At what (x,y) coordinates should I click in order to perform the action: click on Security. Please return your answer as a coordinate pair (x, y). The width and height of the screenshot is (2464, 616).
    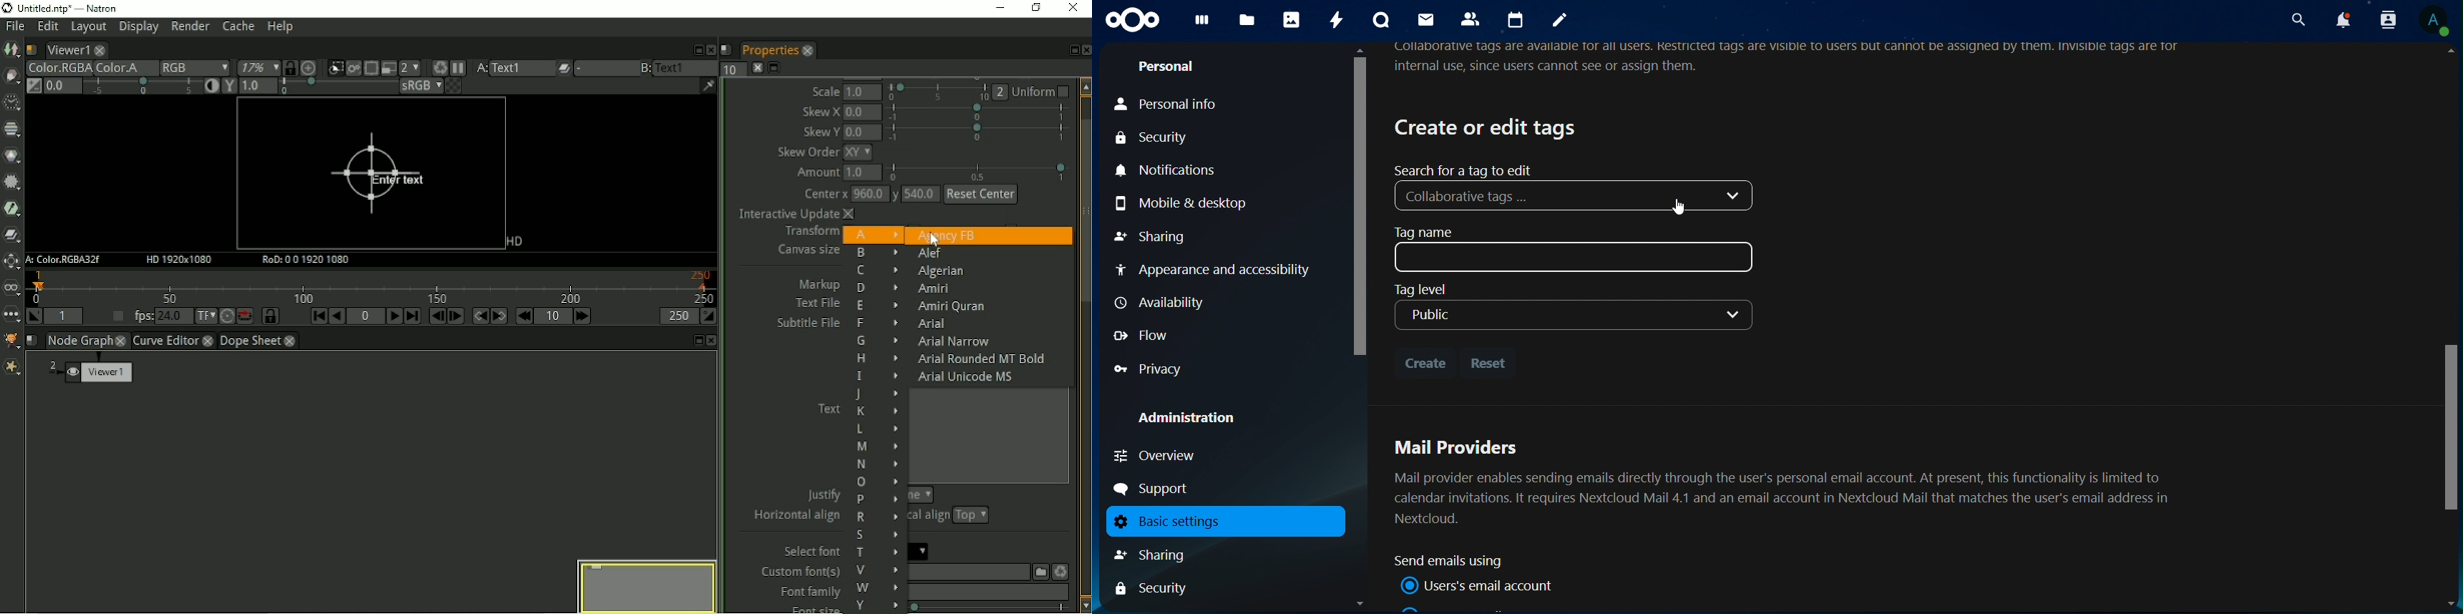
    Looking at the image, I should click on (1152, 590).